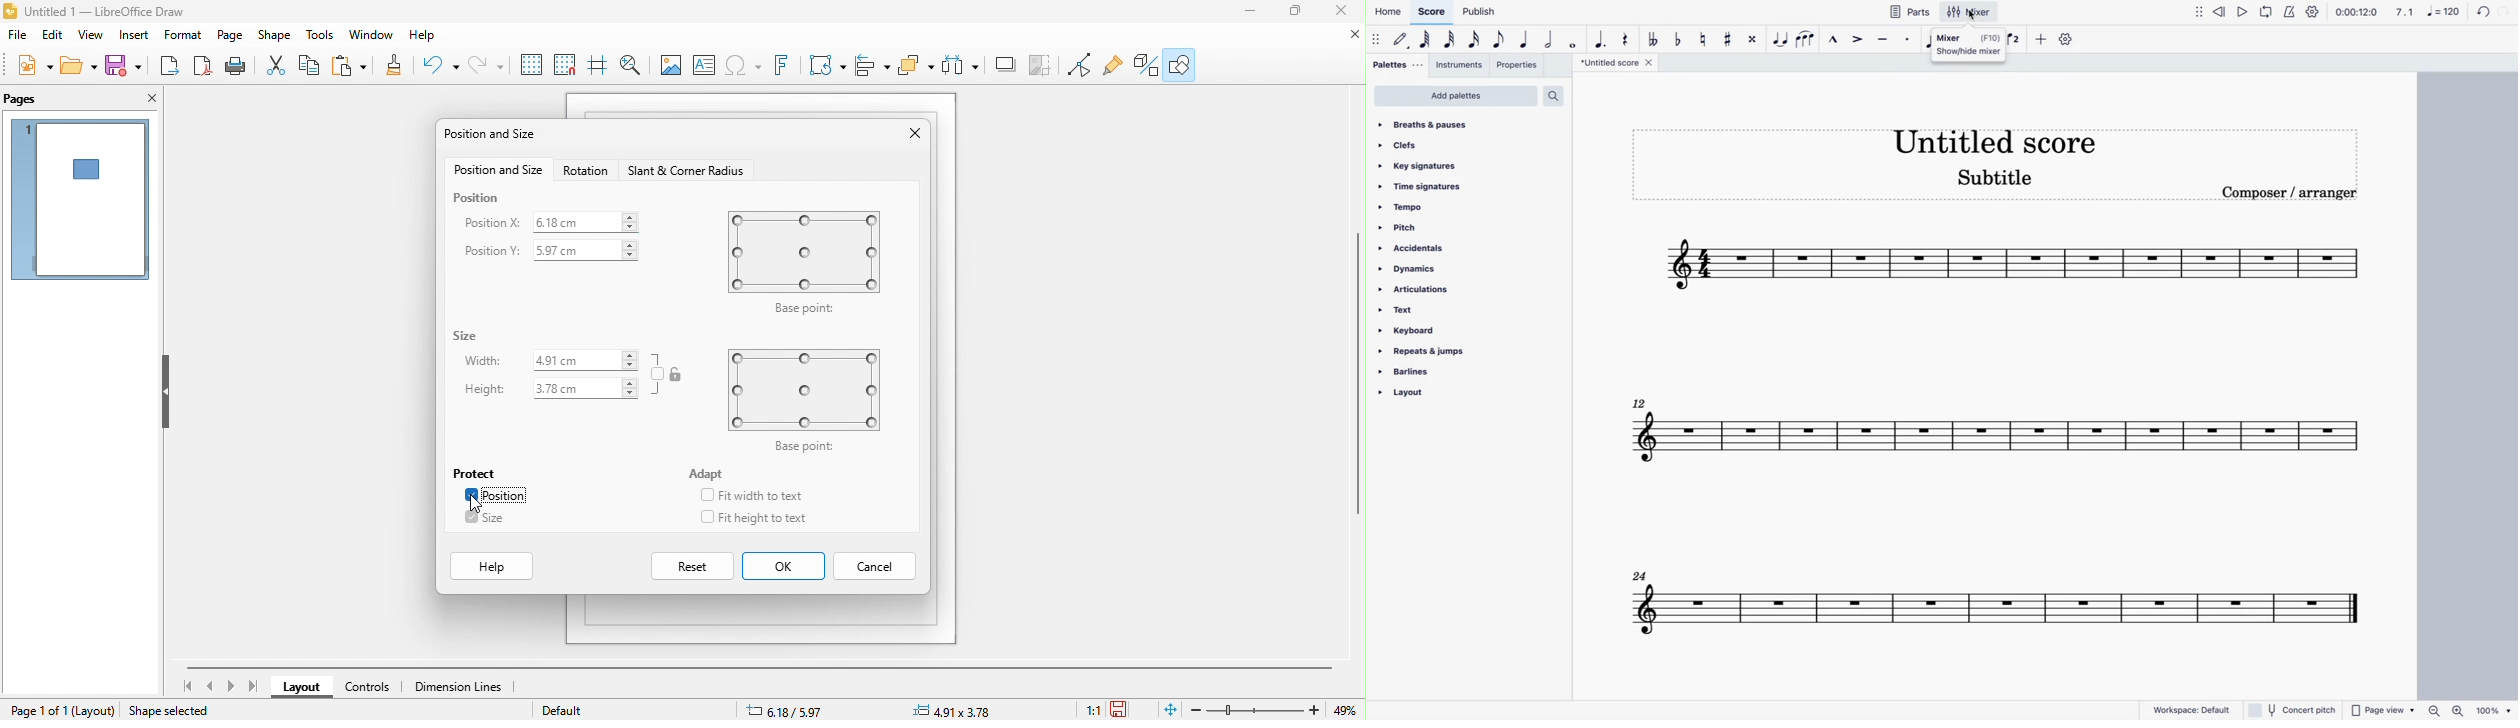 The height and width of the screenshot is (728, 2520). Describe the element at coordinates (694, 566) in the screenshot. I see `reset` at that location.